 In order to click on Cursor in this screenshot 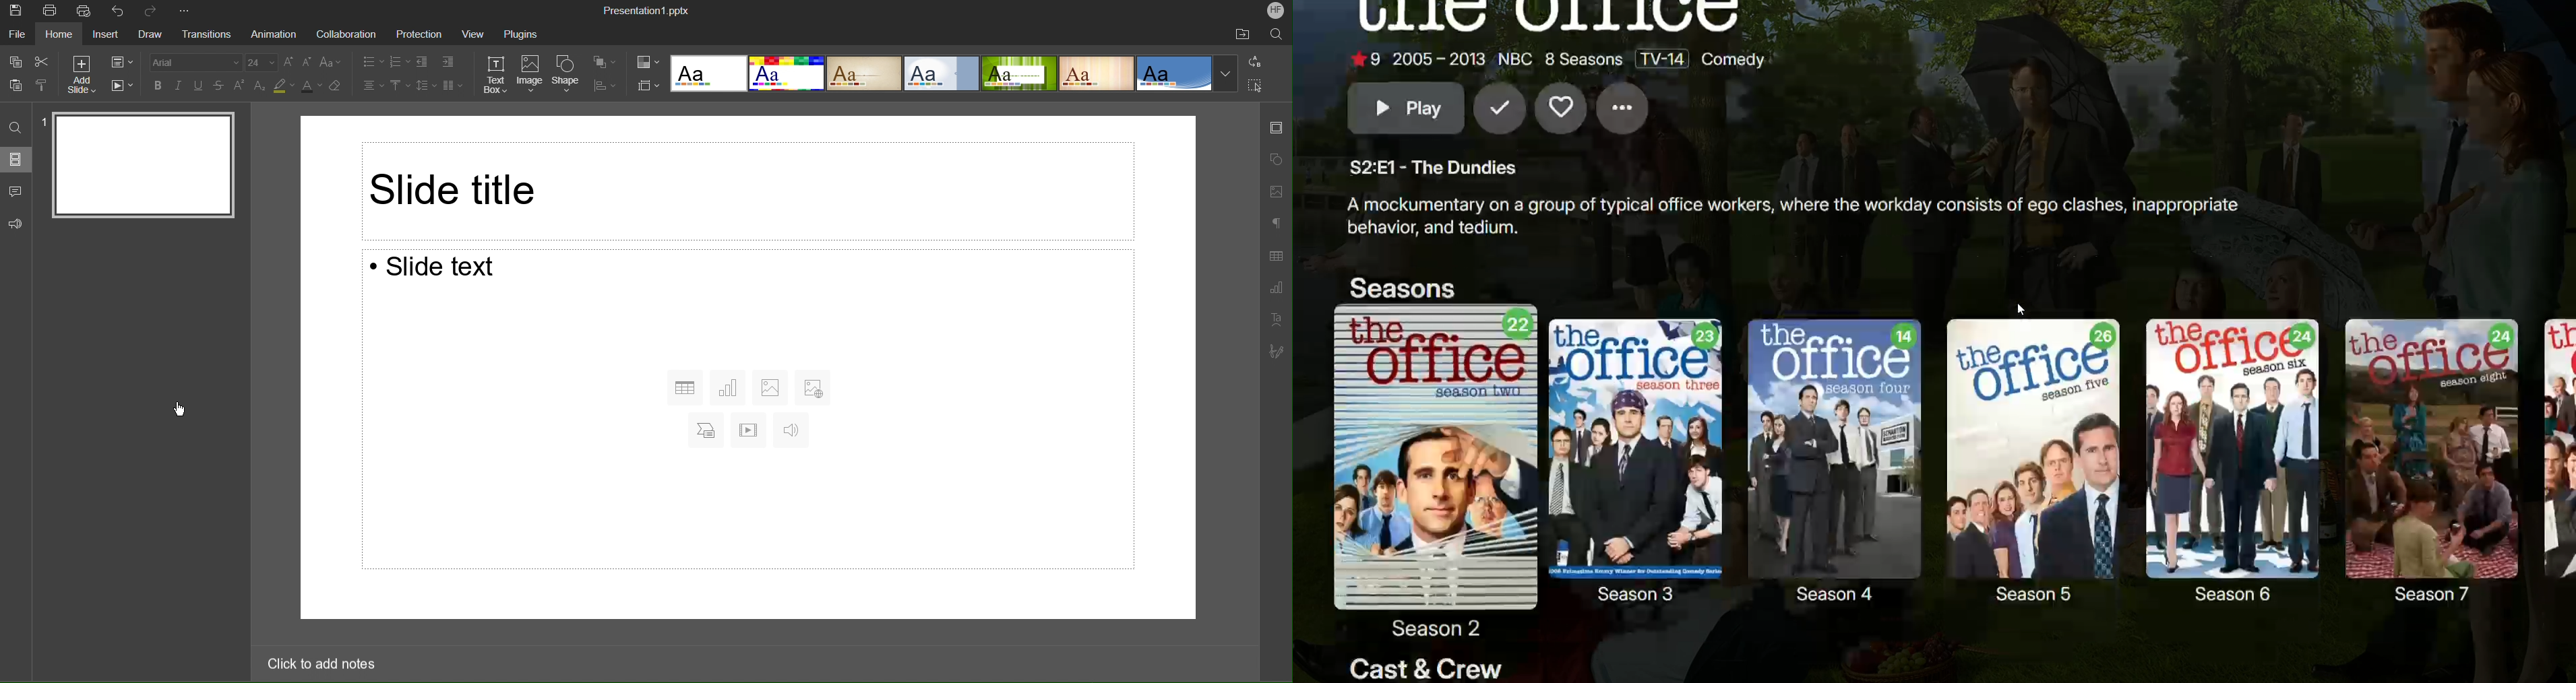, I will do `click(182, 410)`.